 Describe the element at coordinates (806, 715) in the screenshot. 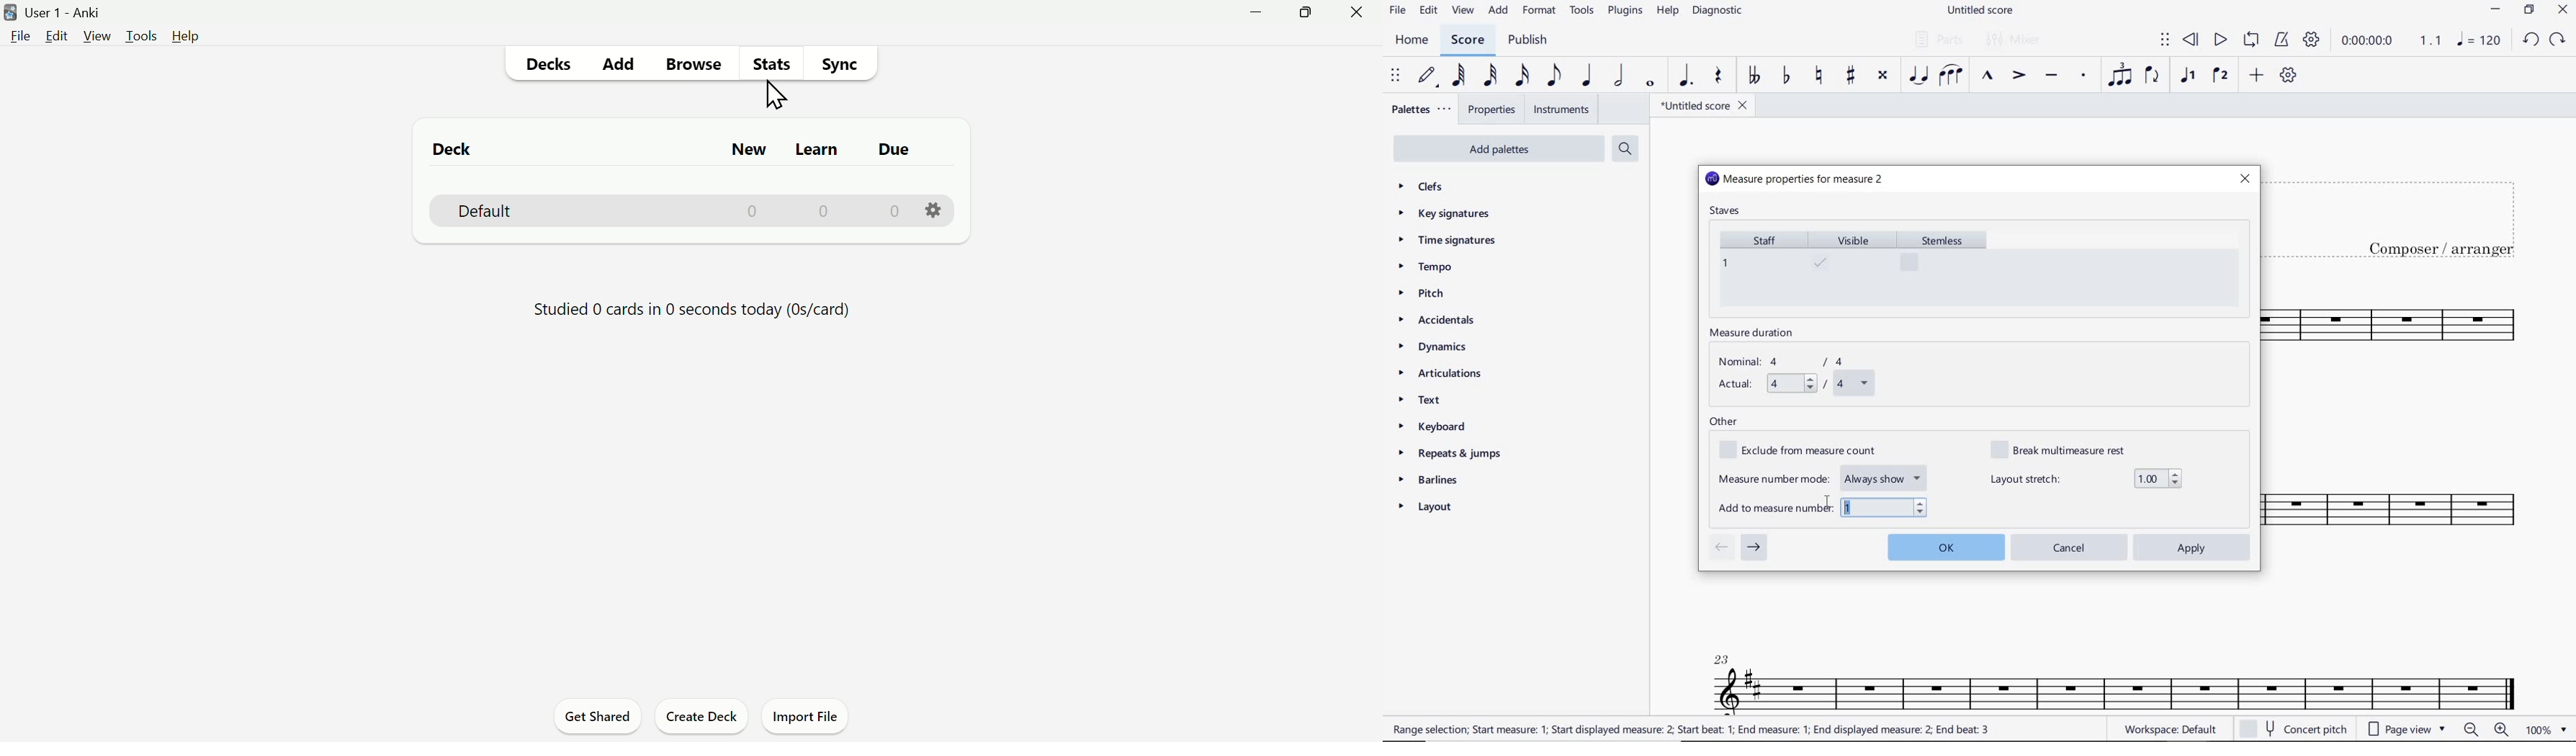

I see `Import File` at that location.